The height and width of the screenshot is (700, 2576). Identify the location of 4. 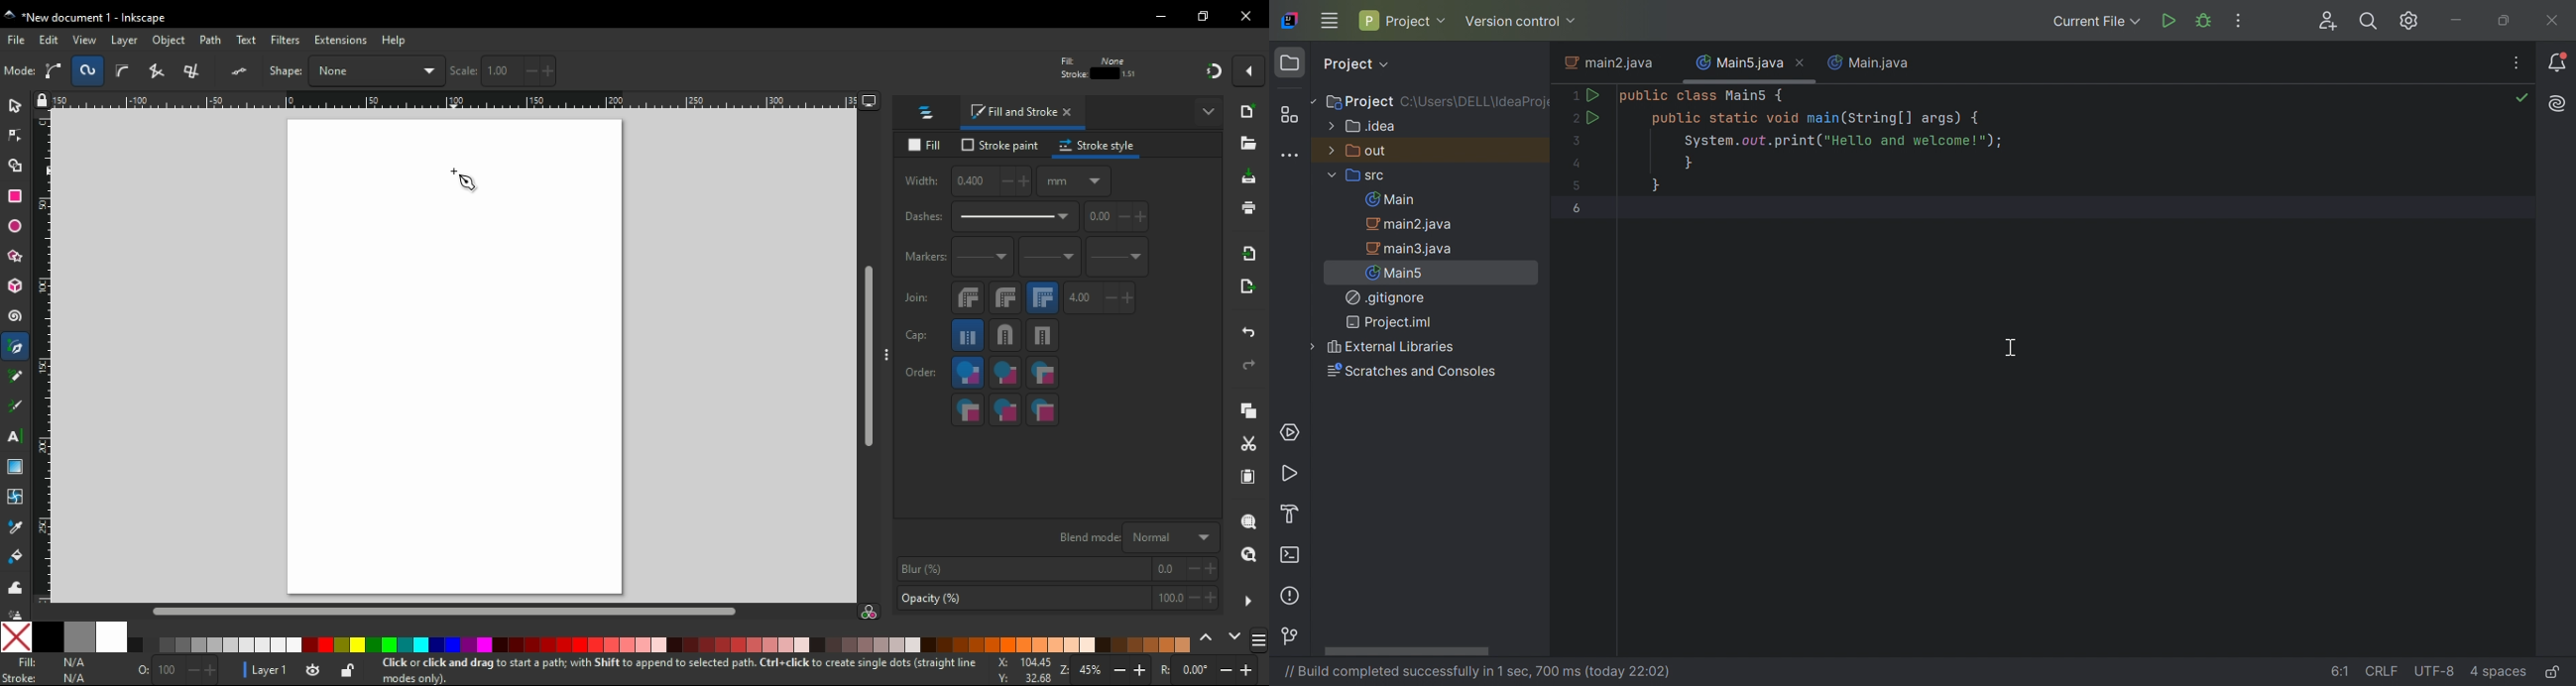
(1578, 165).